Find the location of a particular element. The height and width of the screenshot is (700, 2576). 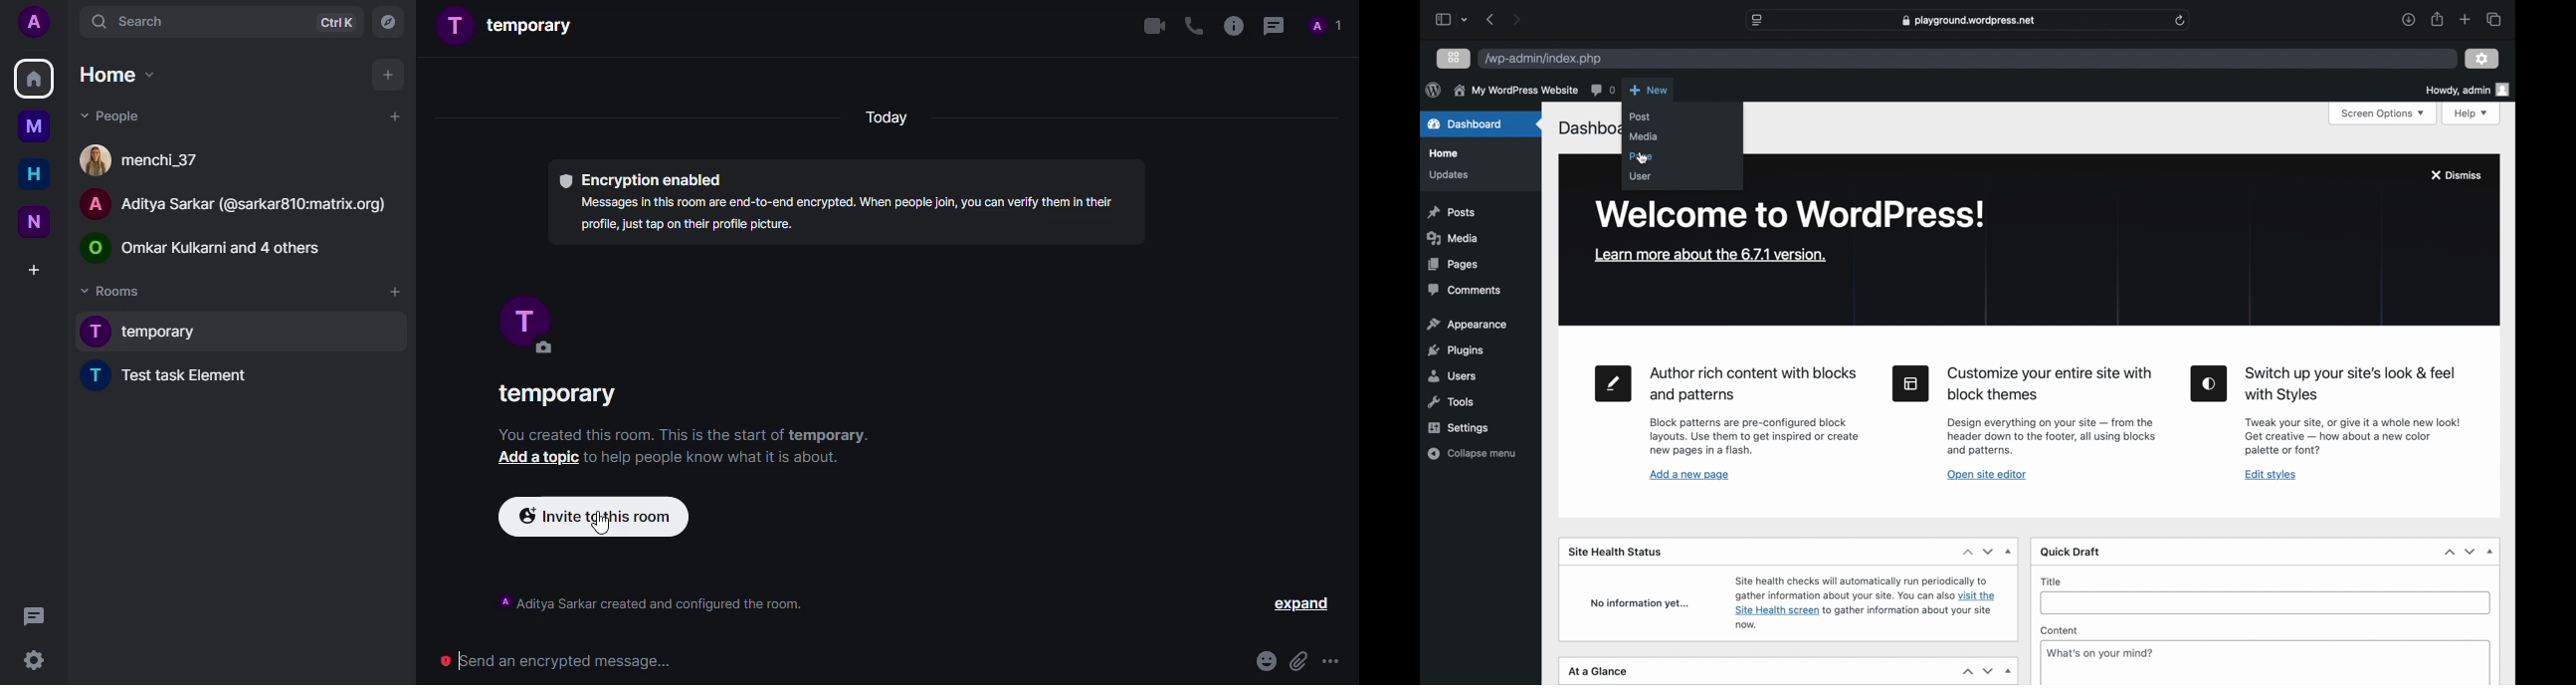

You created this room. This is the start of temporary. is located at coordinates (684, 433).